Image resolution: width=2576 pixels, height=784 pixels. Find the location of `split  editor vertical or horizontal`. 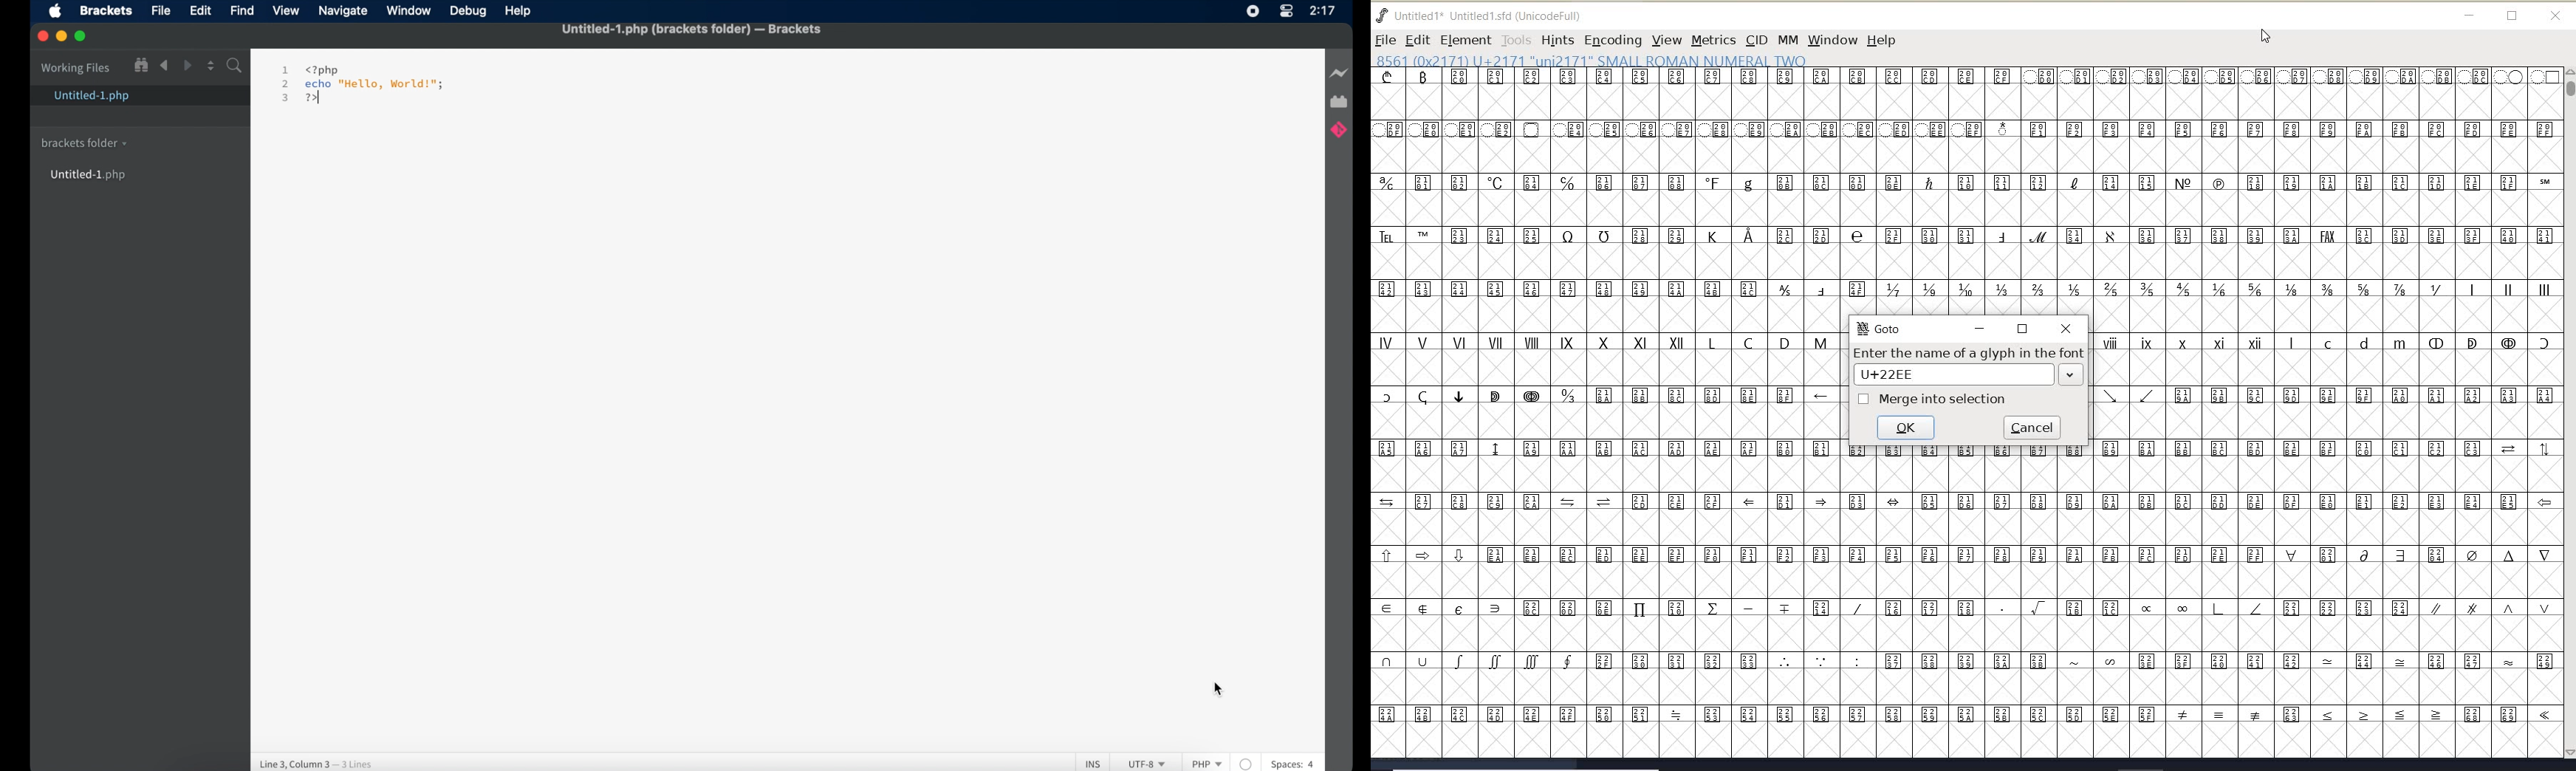

split  editor vertical or horizontal is located at coordinates (209, 66).